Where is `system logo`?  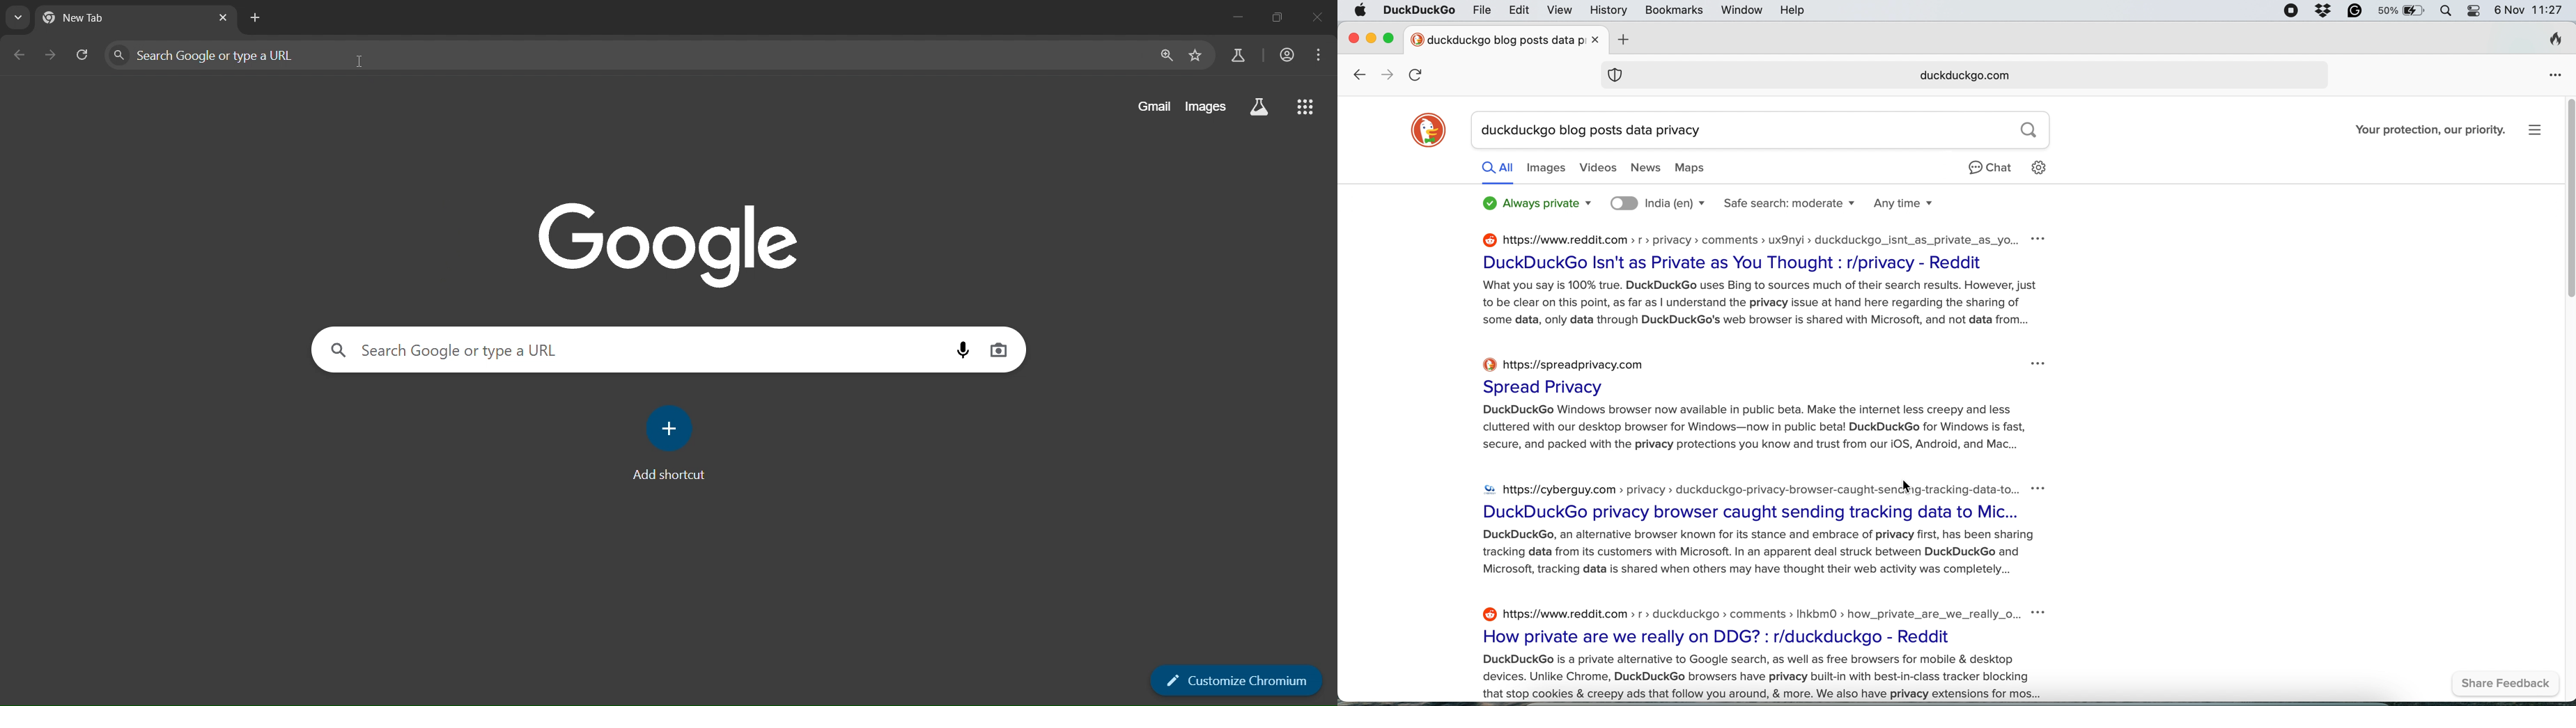 system logo is located at coordinates (1362, 12).